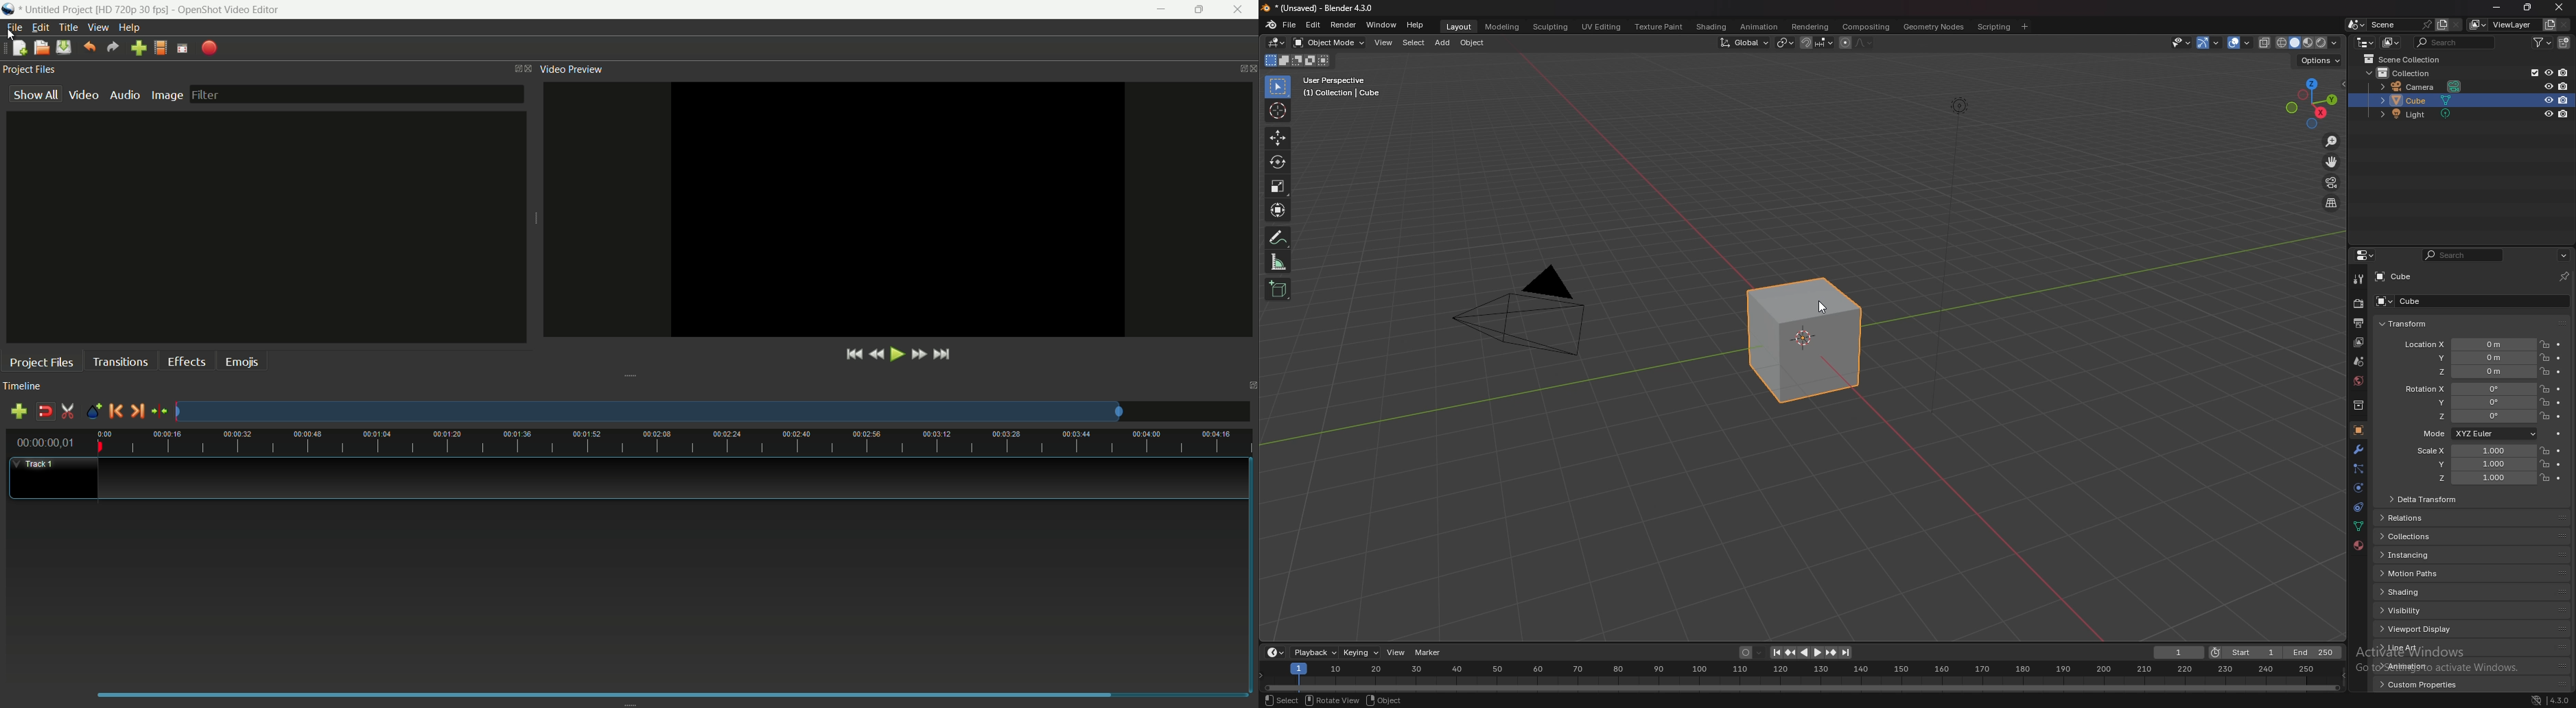 The width and height of the screenshot is (2576, 728). I want to click on viewport shading, so click(2310, 43).